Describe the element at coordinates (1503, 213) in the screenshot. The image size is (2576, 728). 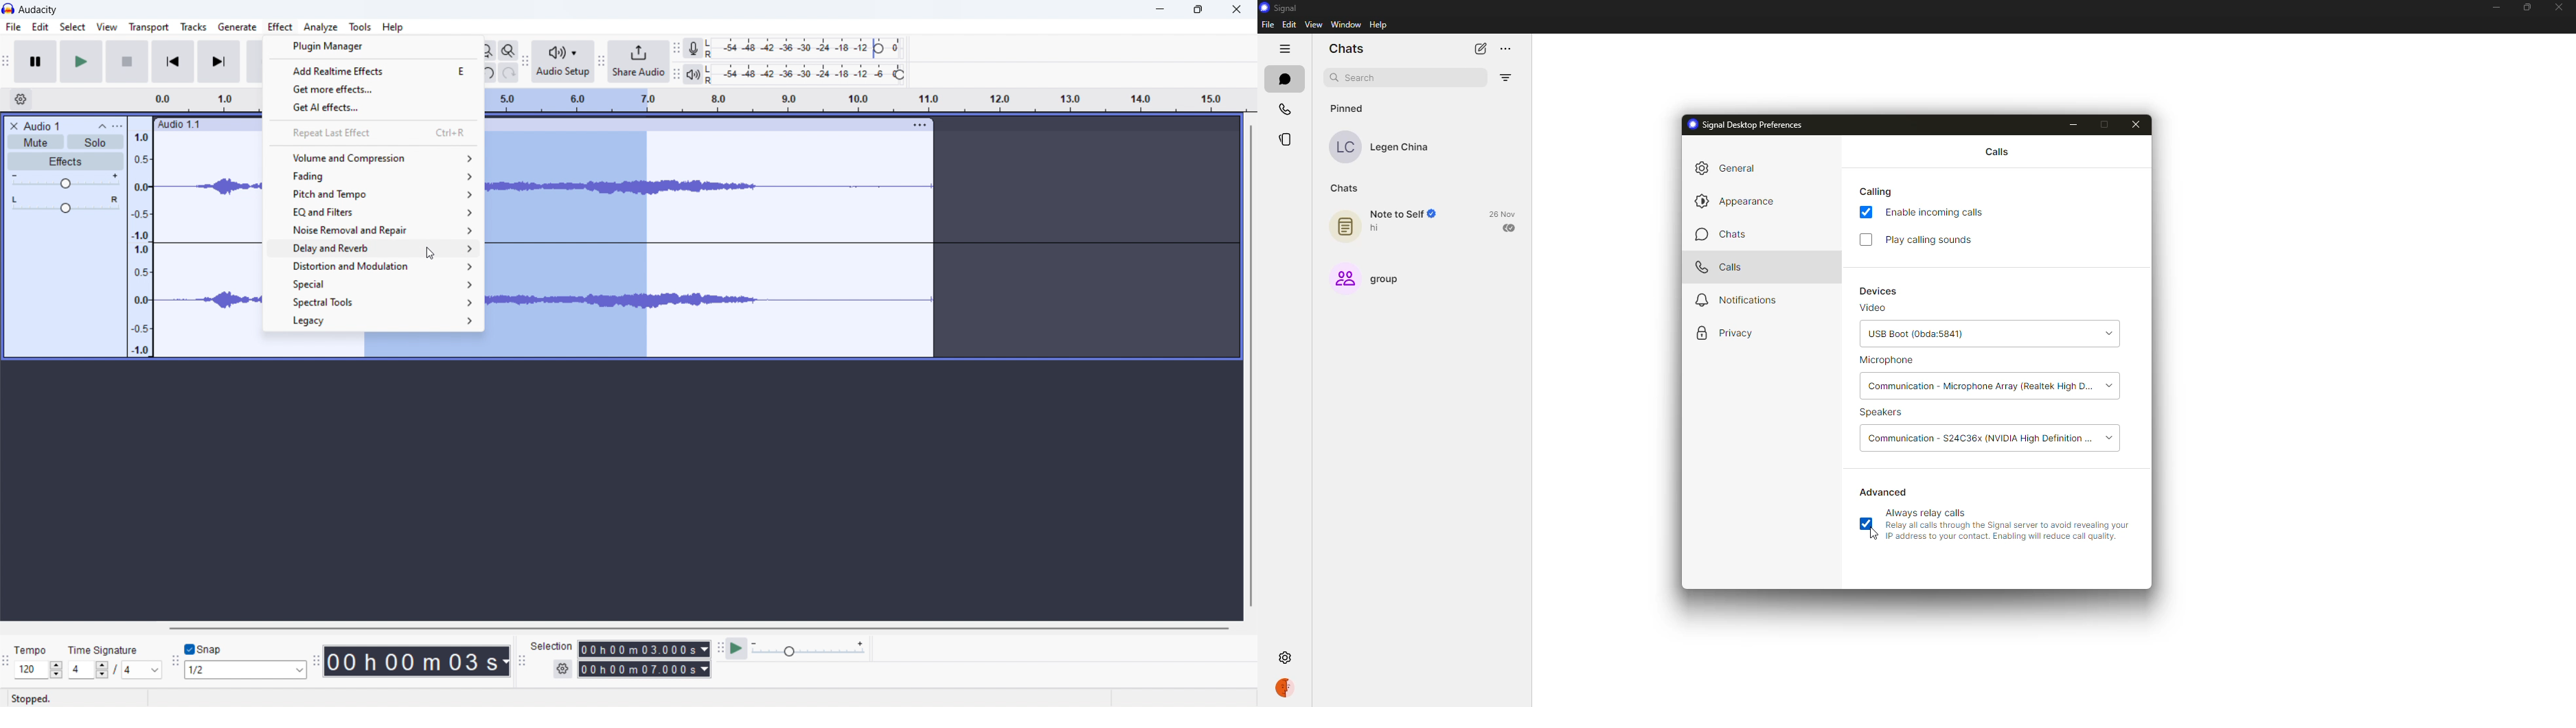
I see `28 Nov` at that location.